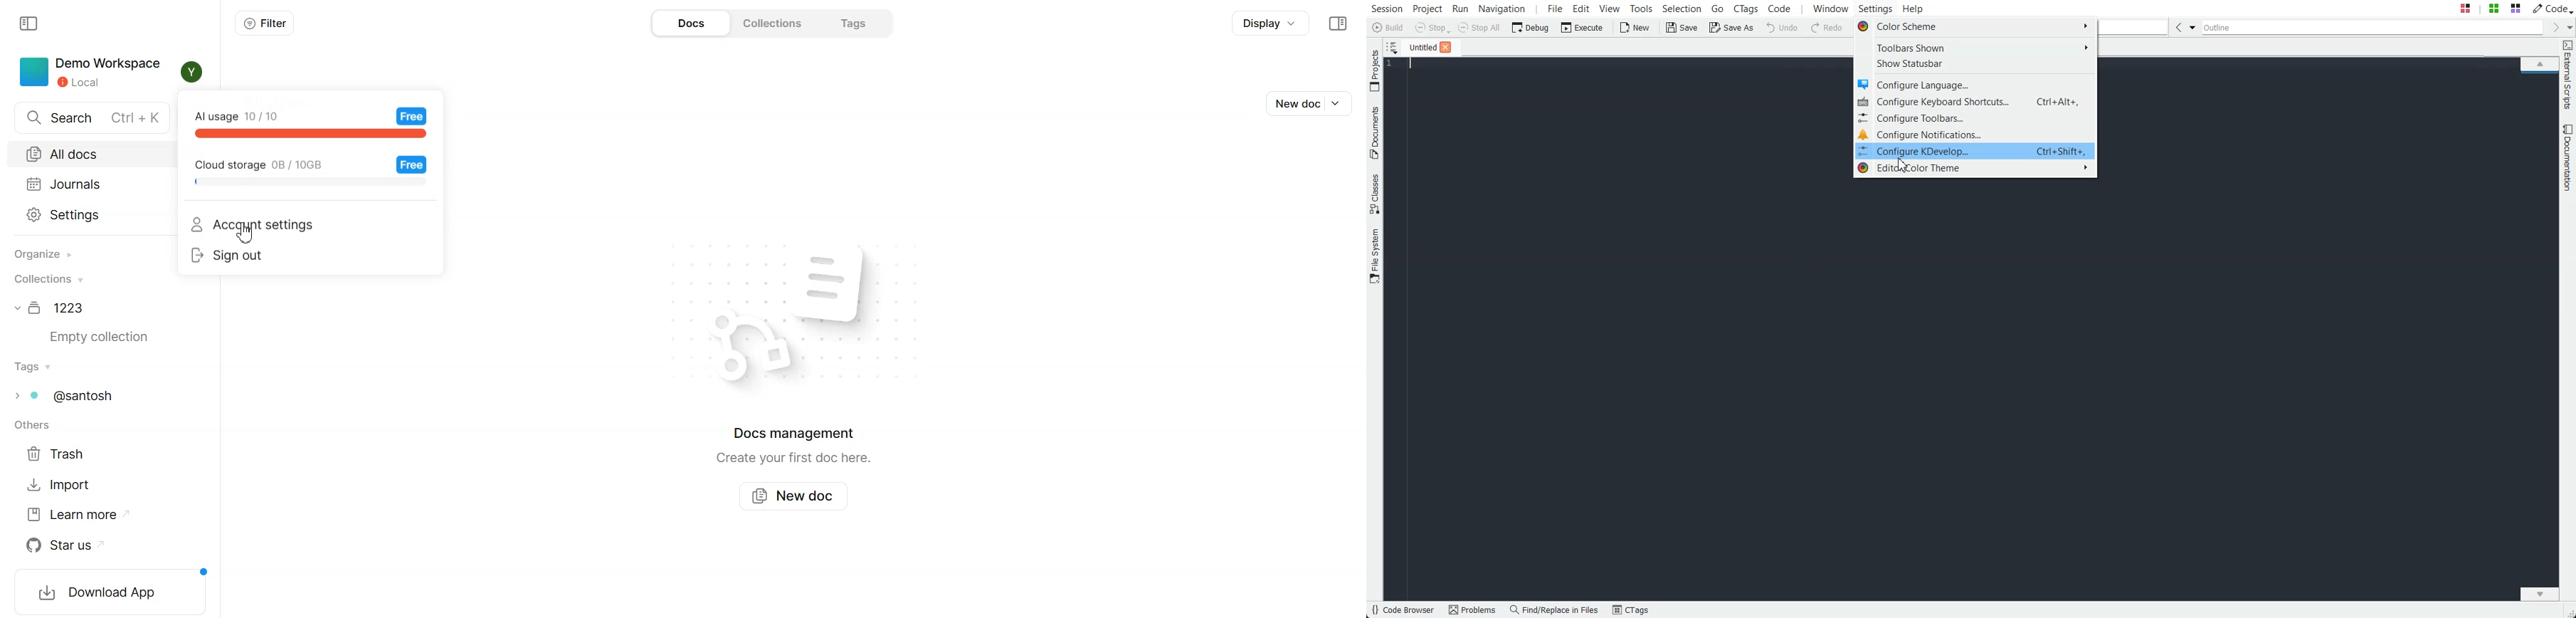 Image resolution: width=2576 pixels, height=644 pixels. What do you see at coordinates (1975, 83) in the screenshot?
I see `Configure Language` at bounding box center [1975, 83].